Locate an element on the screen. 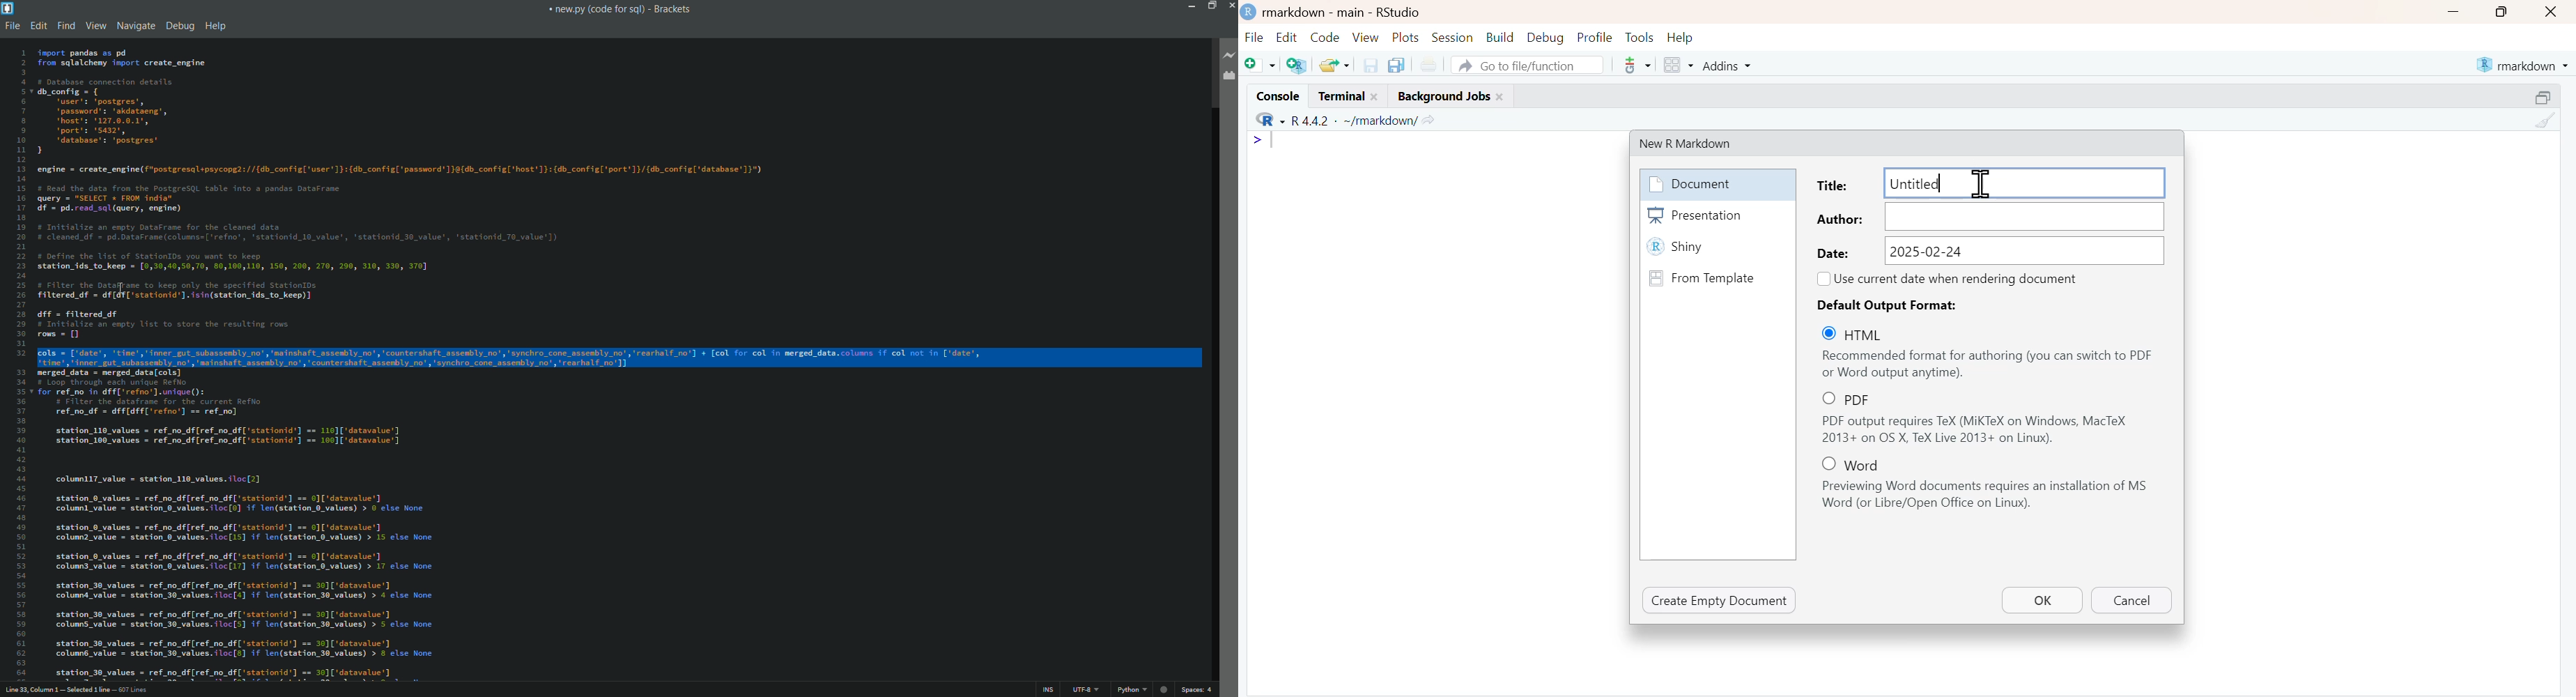 The image size is (2576, 700). go to directory is located at coordinates (1430, 120).